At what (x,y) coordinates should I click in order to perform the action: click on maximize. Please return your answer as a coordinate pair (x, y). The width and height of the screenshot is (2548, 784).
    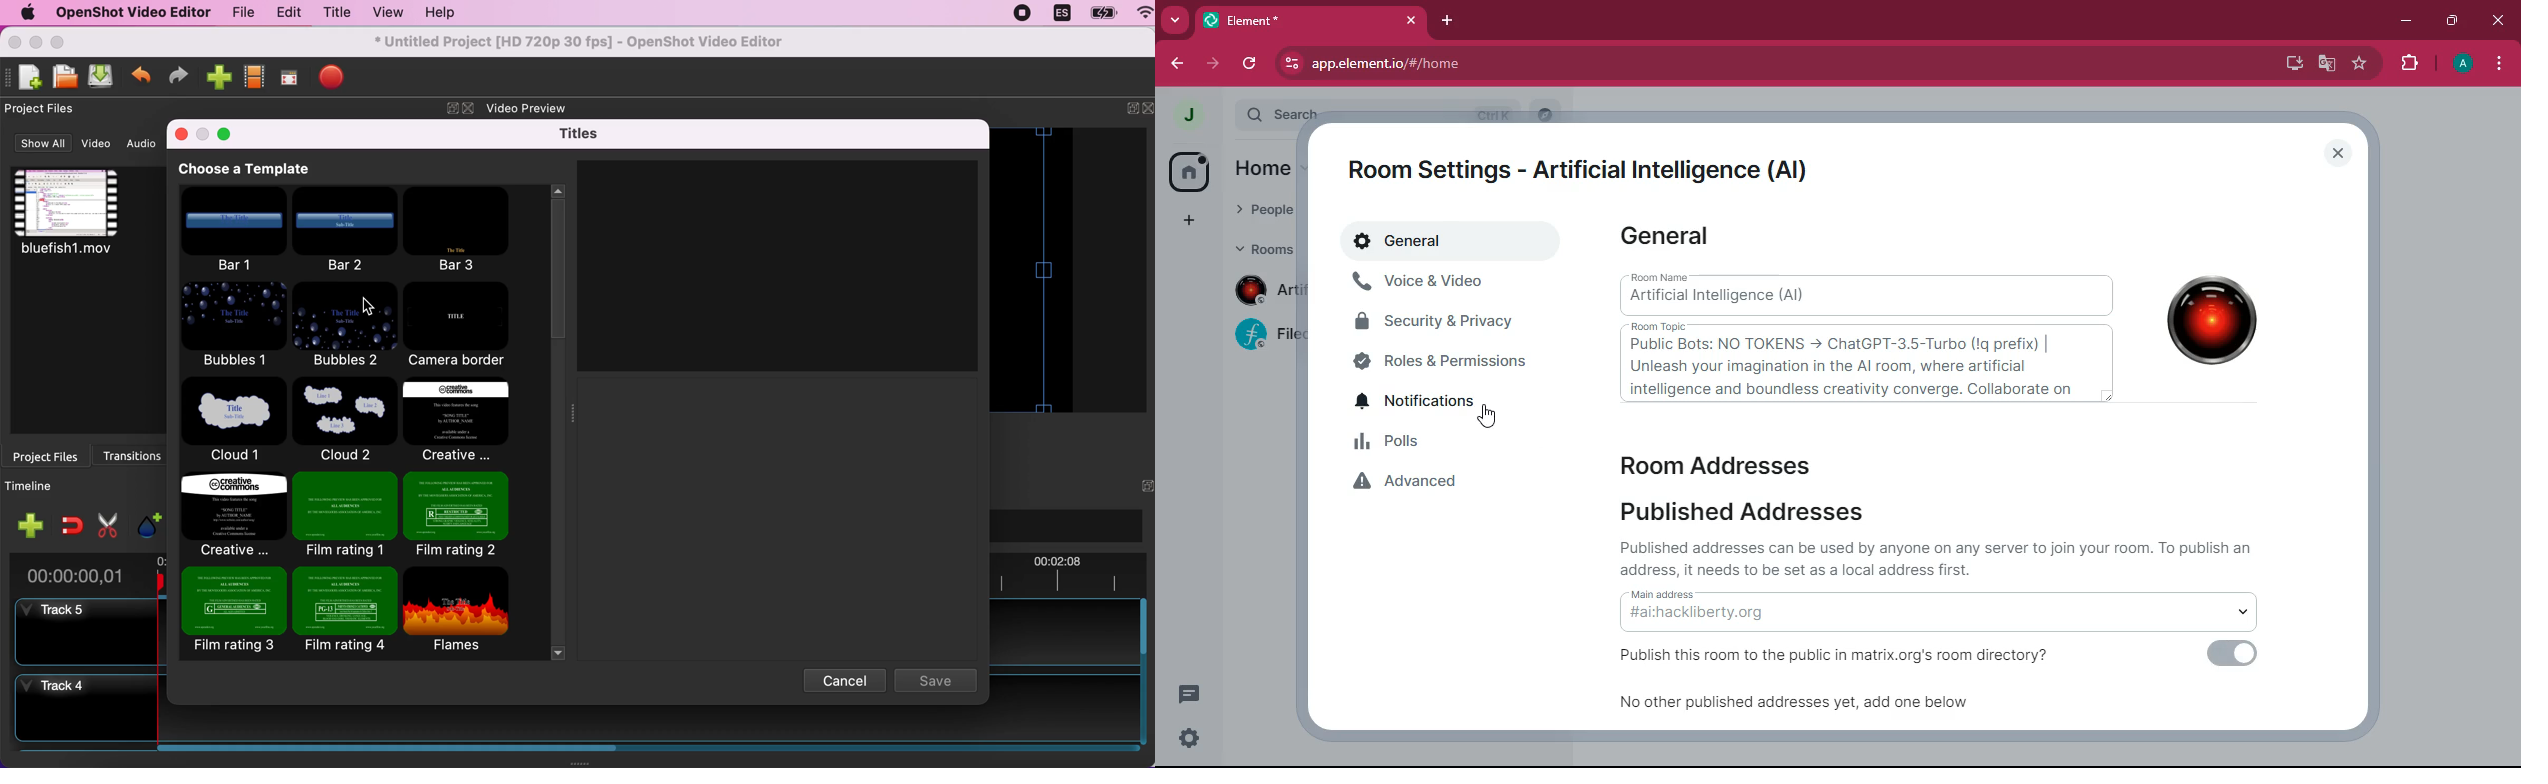
    Looking at the image, I should click on (2451, 22).